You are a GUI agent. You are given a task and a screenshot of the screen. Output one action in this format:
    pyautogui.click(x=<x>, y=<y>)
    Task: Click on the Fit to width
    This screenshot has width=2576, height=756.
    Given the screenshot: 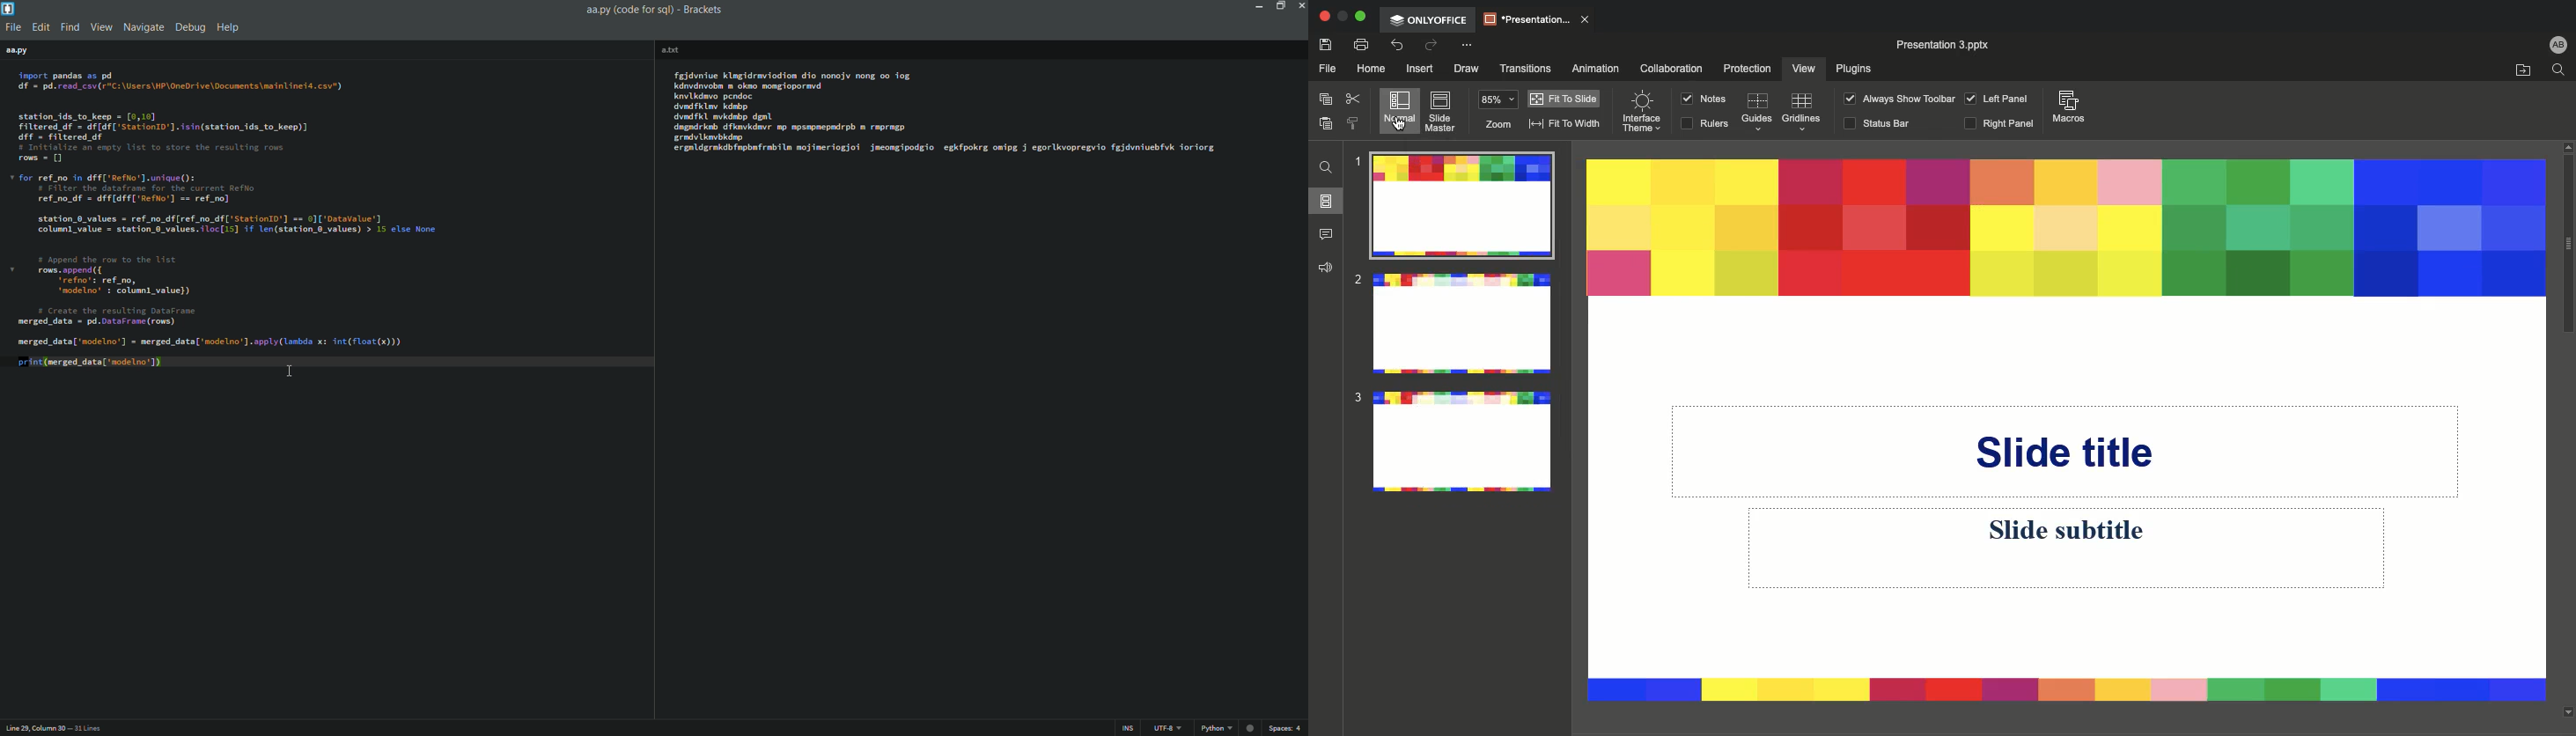 What is the action you would take?
    pyautogui.click(x=1564, y=123)
    